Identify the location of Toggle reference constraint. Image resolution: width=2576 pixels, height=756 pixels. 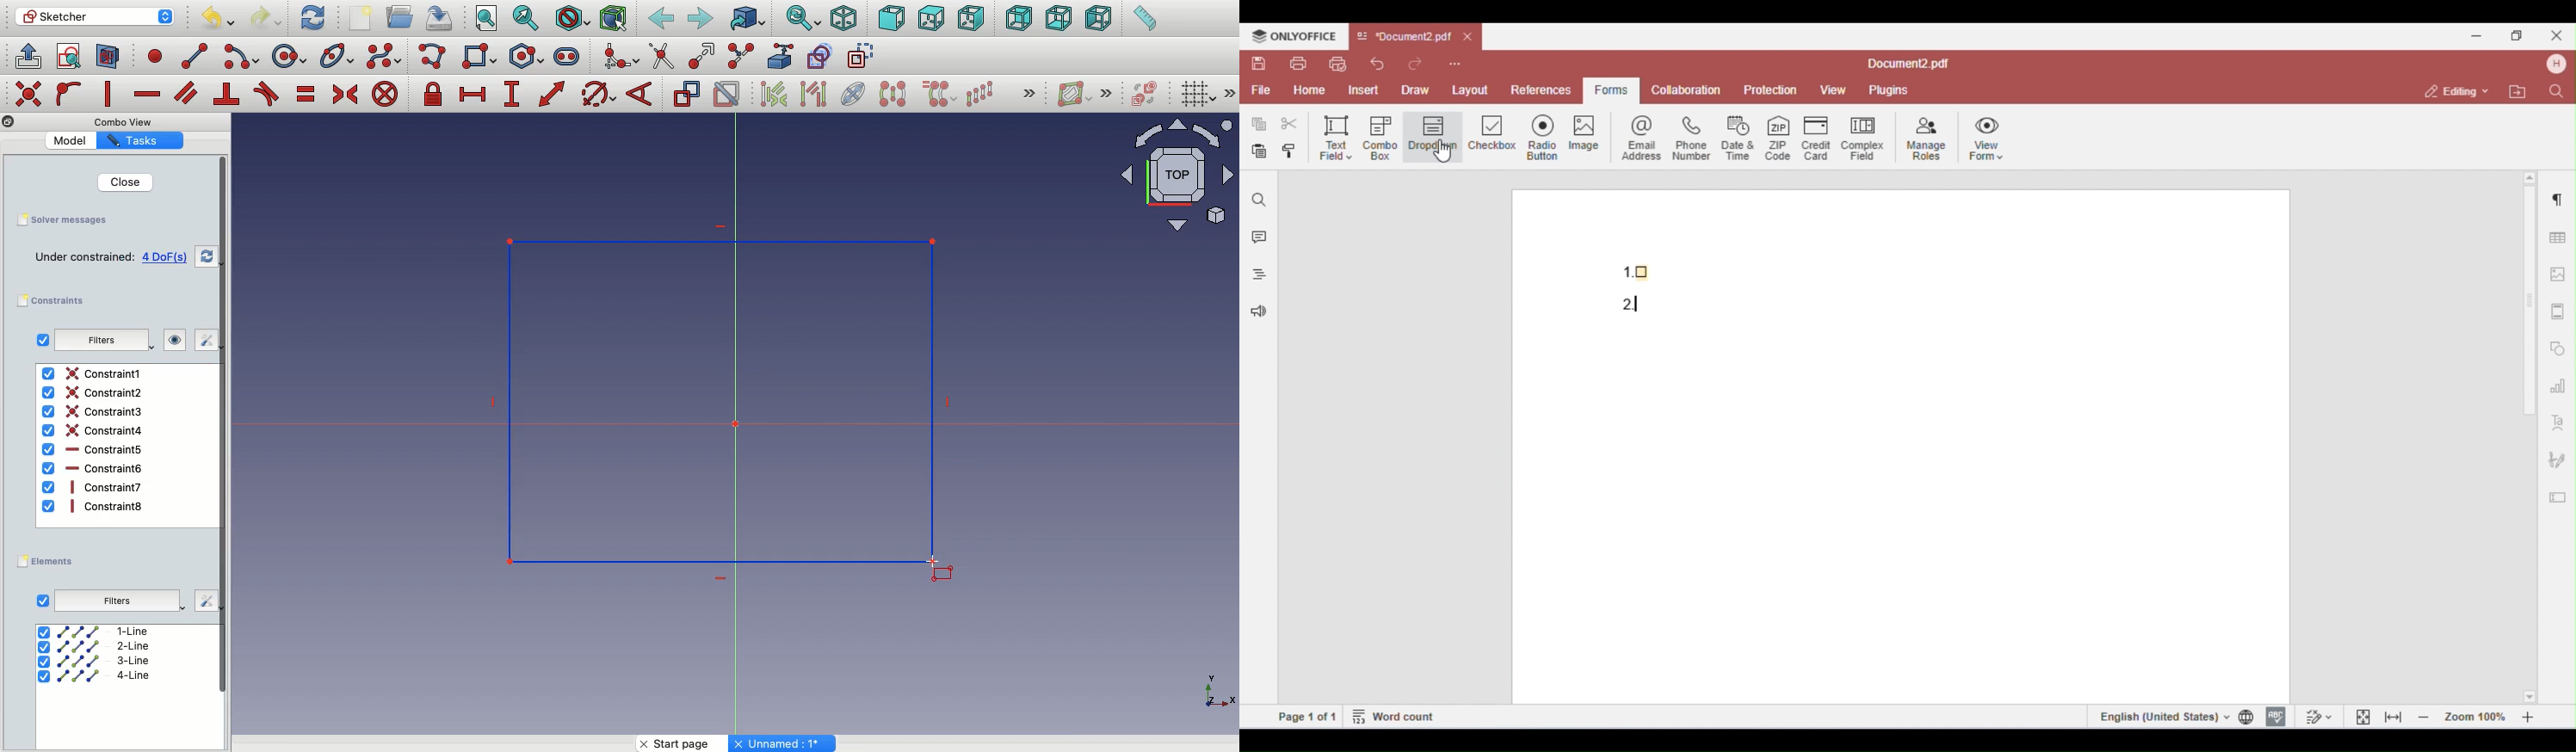
(686, 93).